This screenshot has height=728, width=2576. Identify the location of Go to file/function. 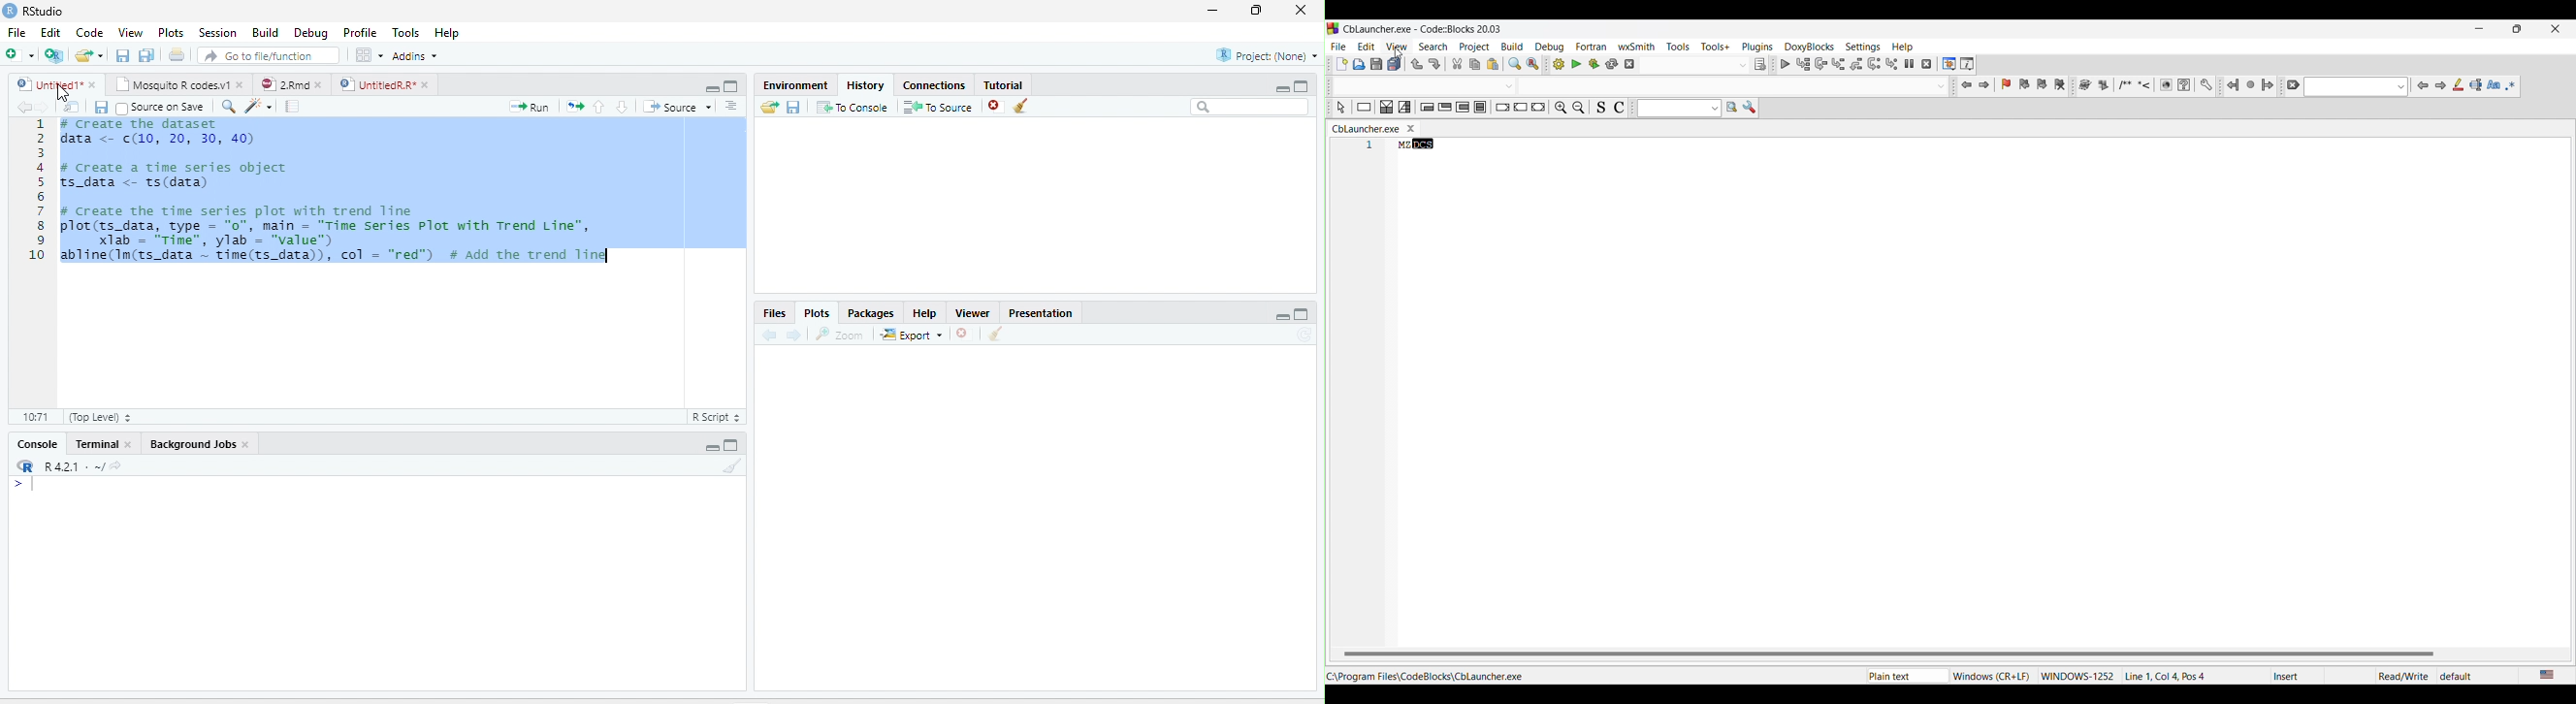
(269, 55).